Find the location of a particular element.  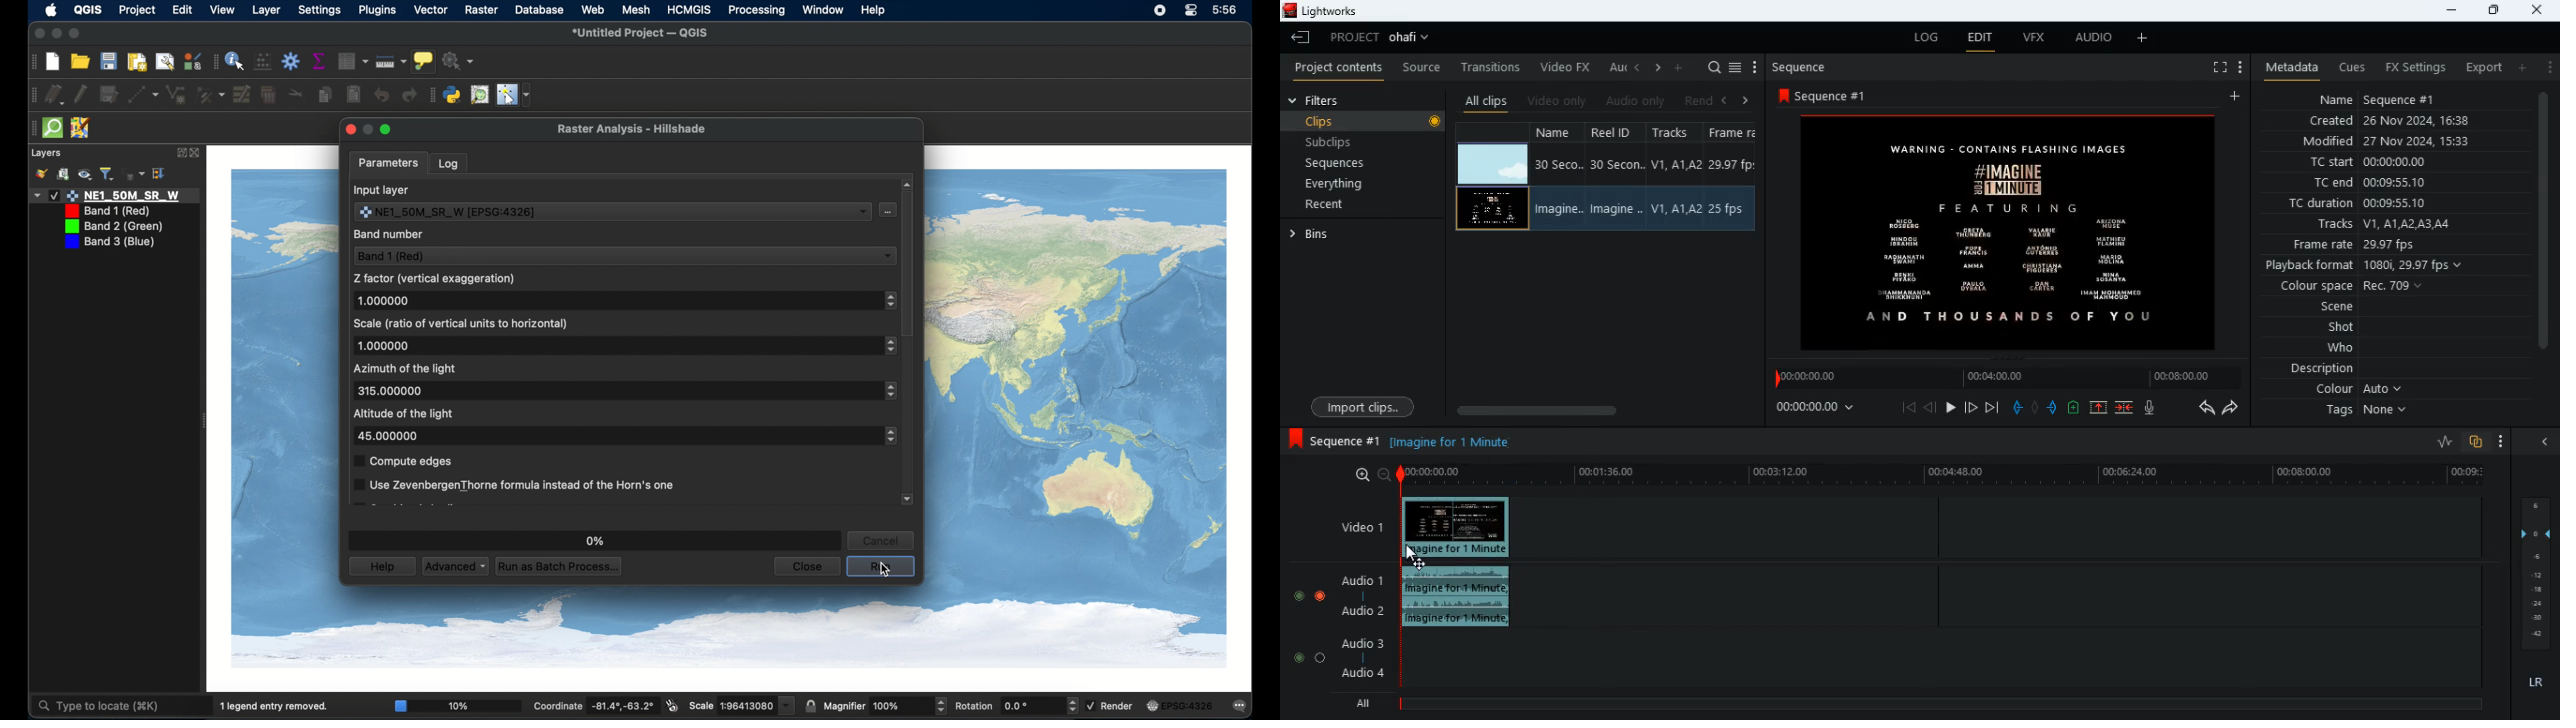

layers is located at coordinates (2540, 575).